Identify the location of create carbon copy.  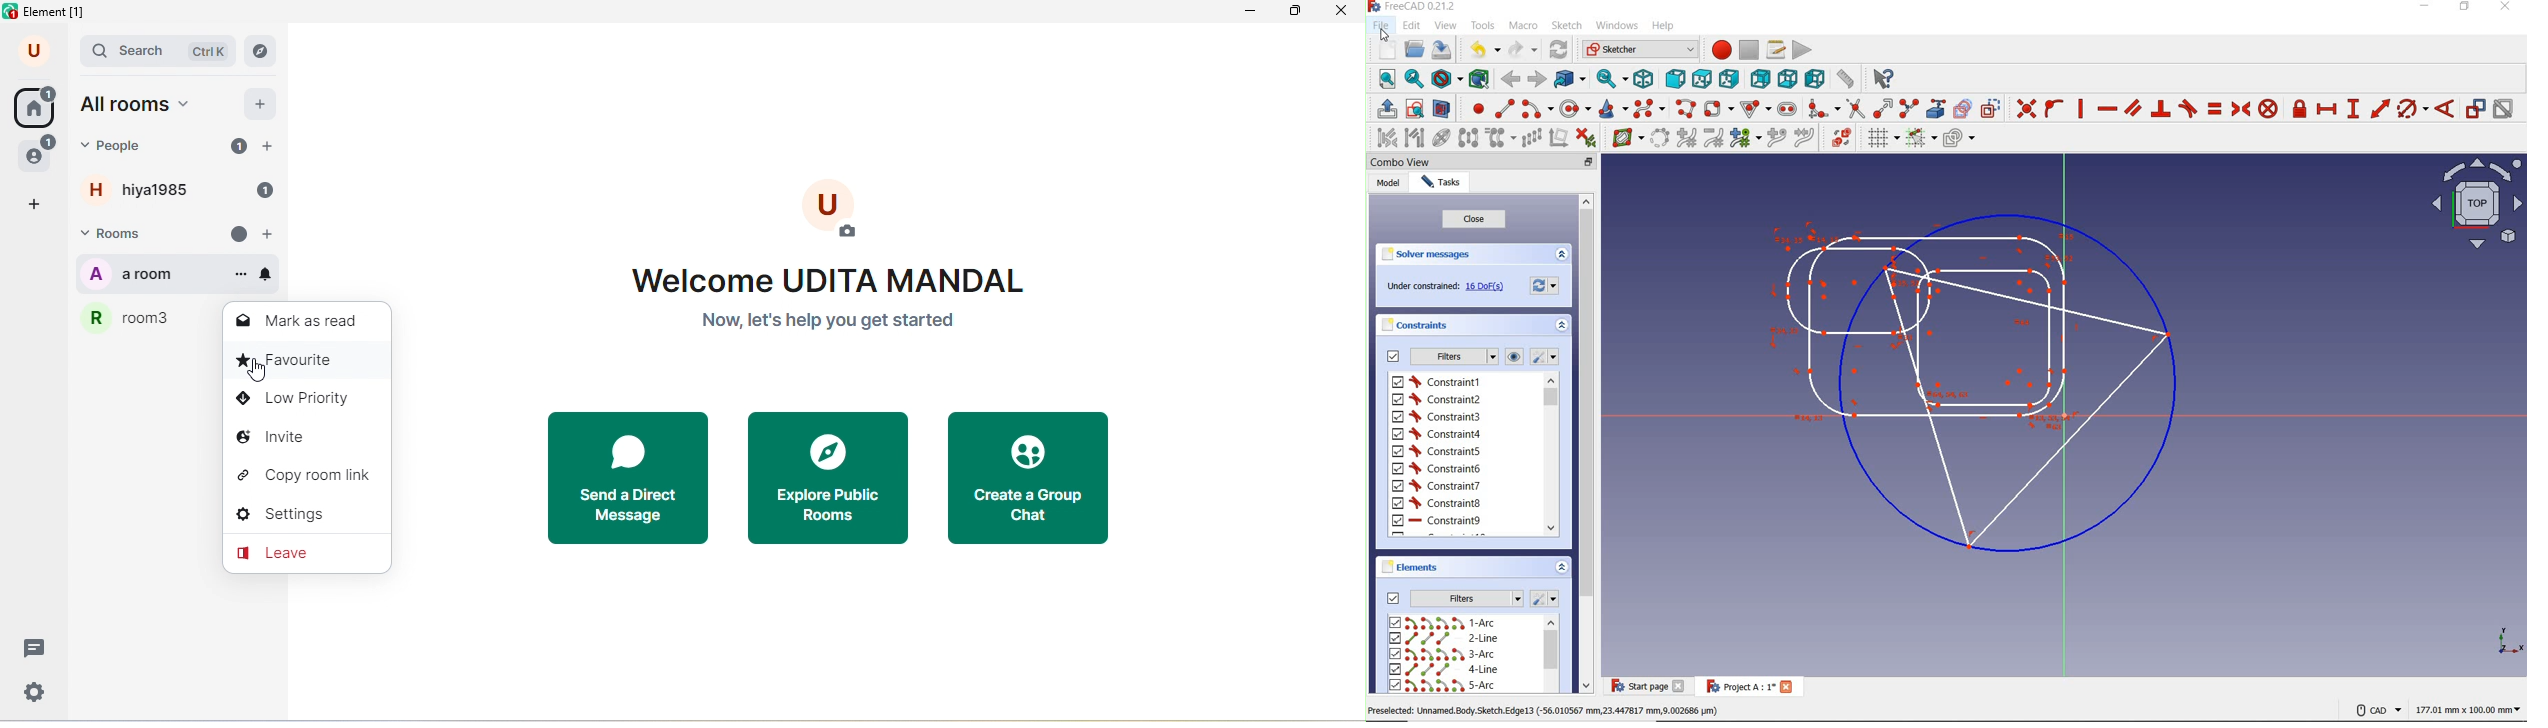
(1964, 109).